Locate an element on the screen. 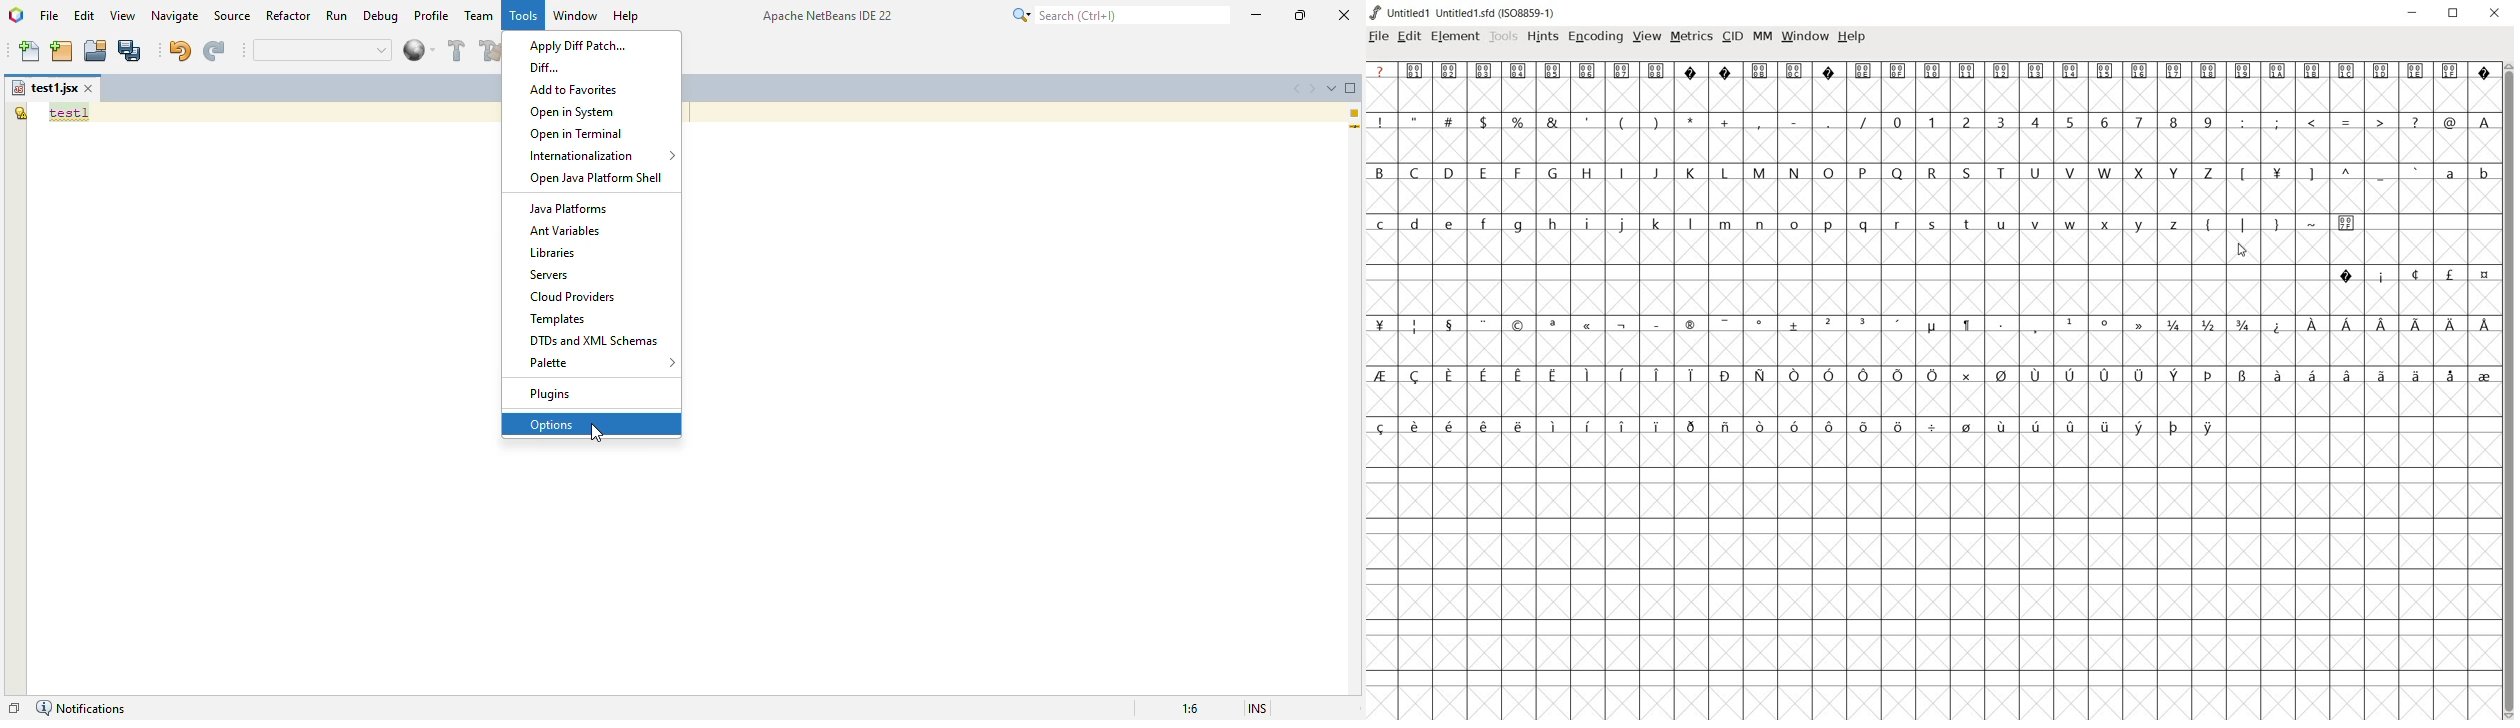 Image resolution: width=2520 pixels, height=728 pixels. notifications is located at coordinates (80, 708).